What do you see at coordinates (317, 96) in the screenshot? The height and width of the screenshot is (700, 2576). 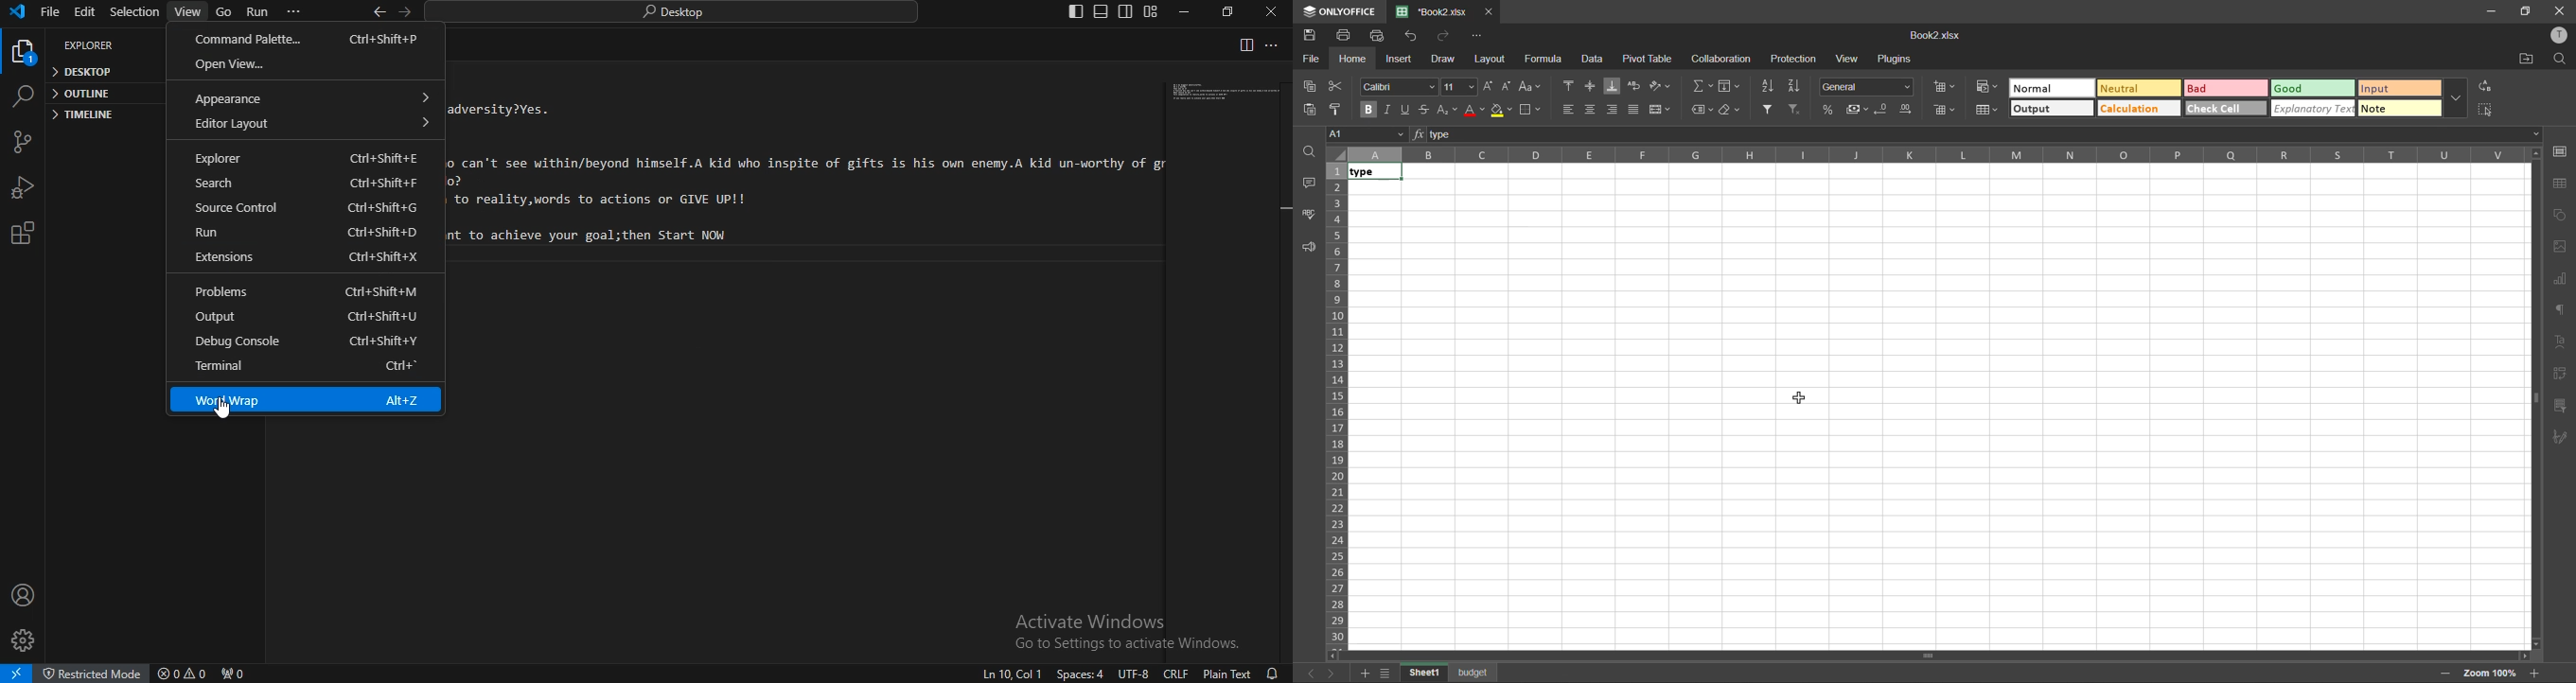 I see `appearance` at bounding box center [317, 96].